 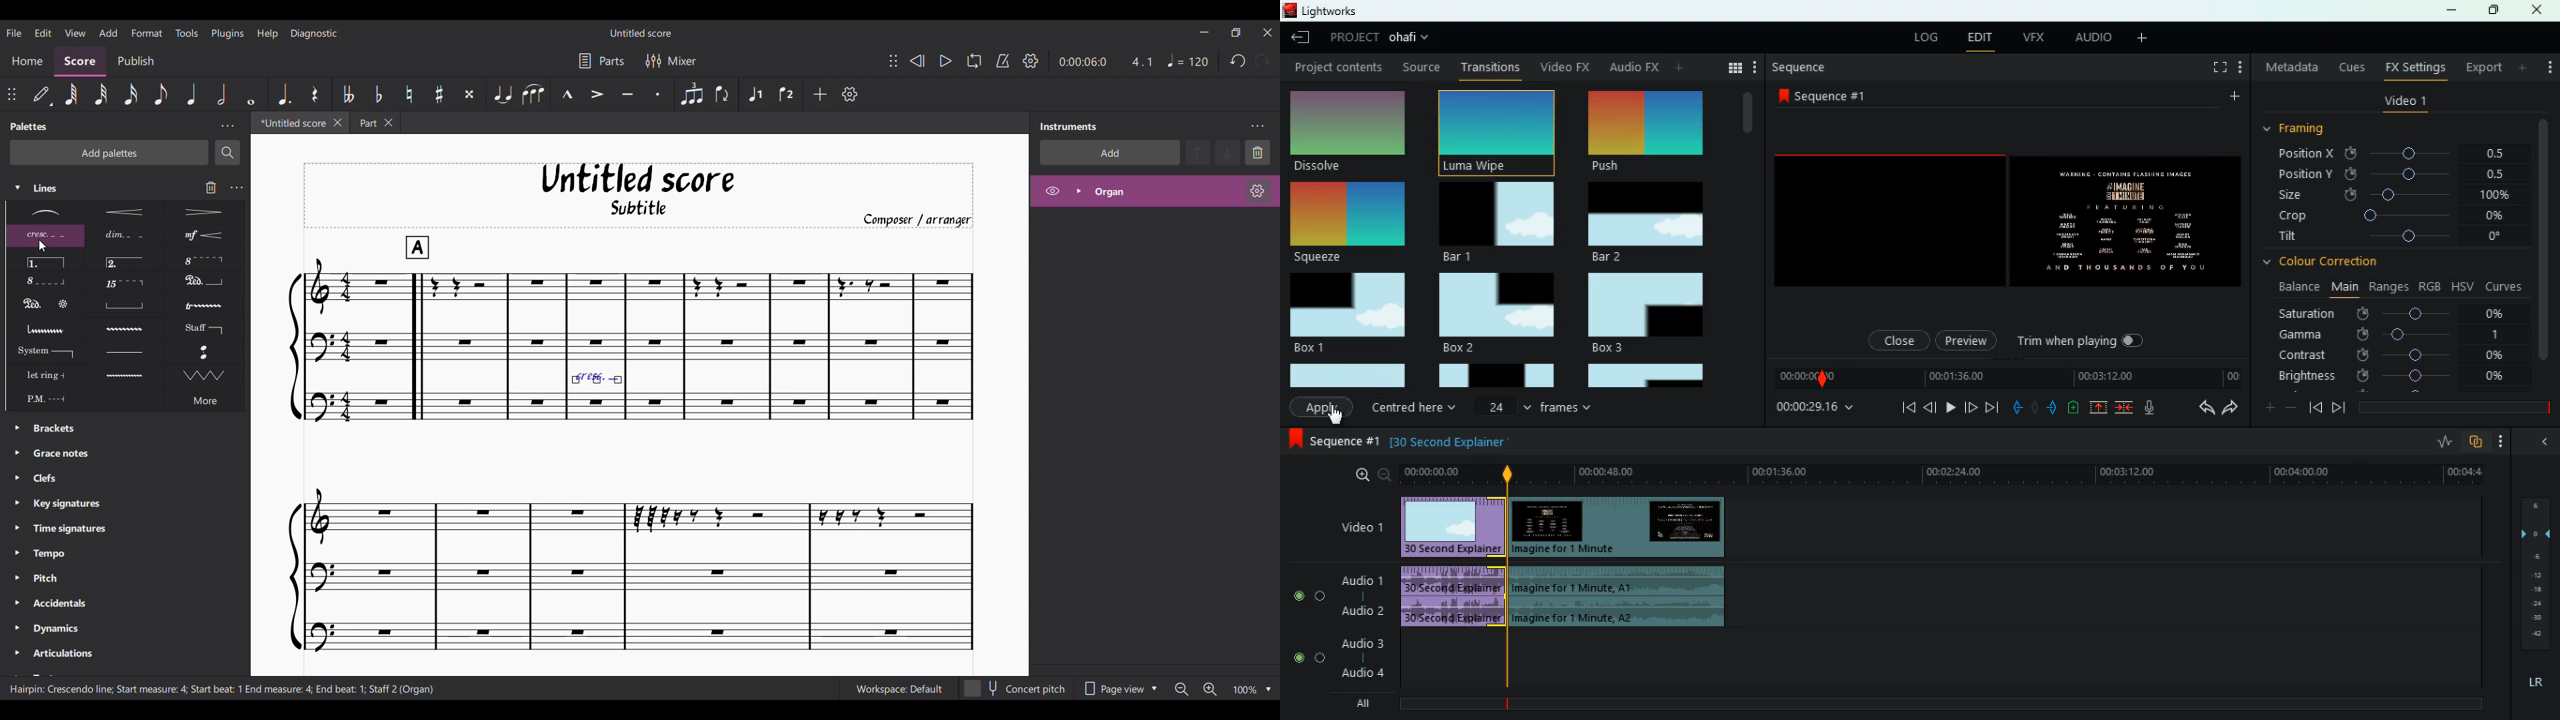 What do you see at coordinates (641, 33) in the screenshot?
I see `Score title` at bounding box center [641, 33].